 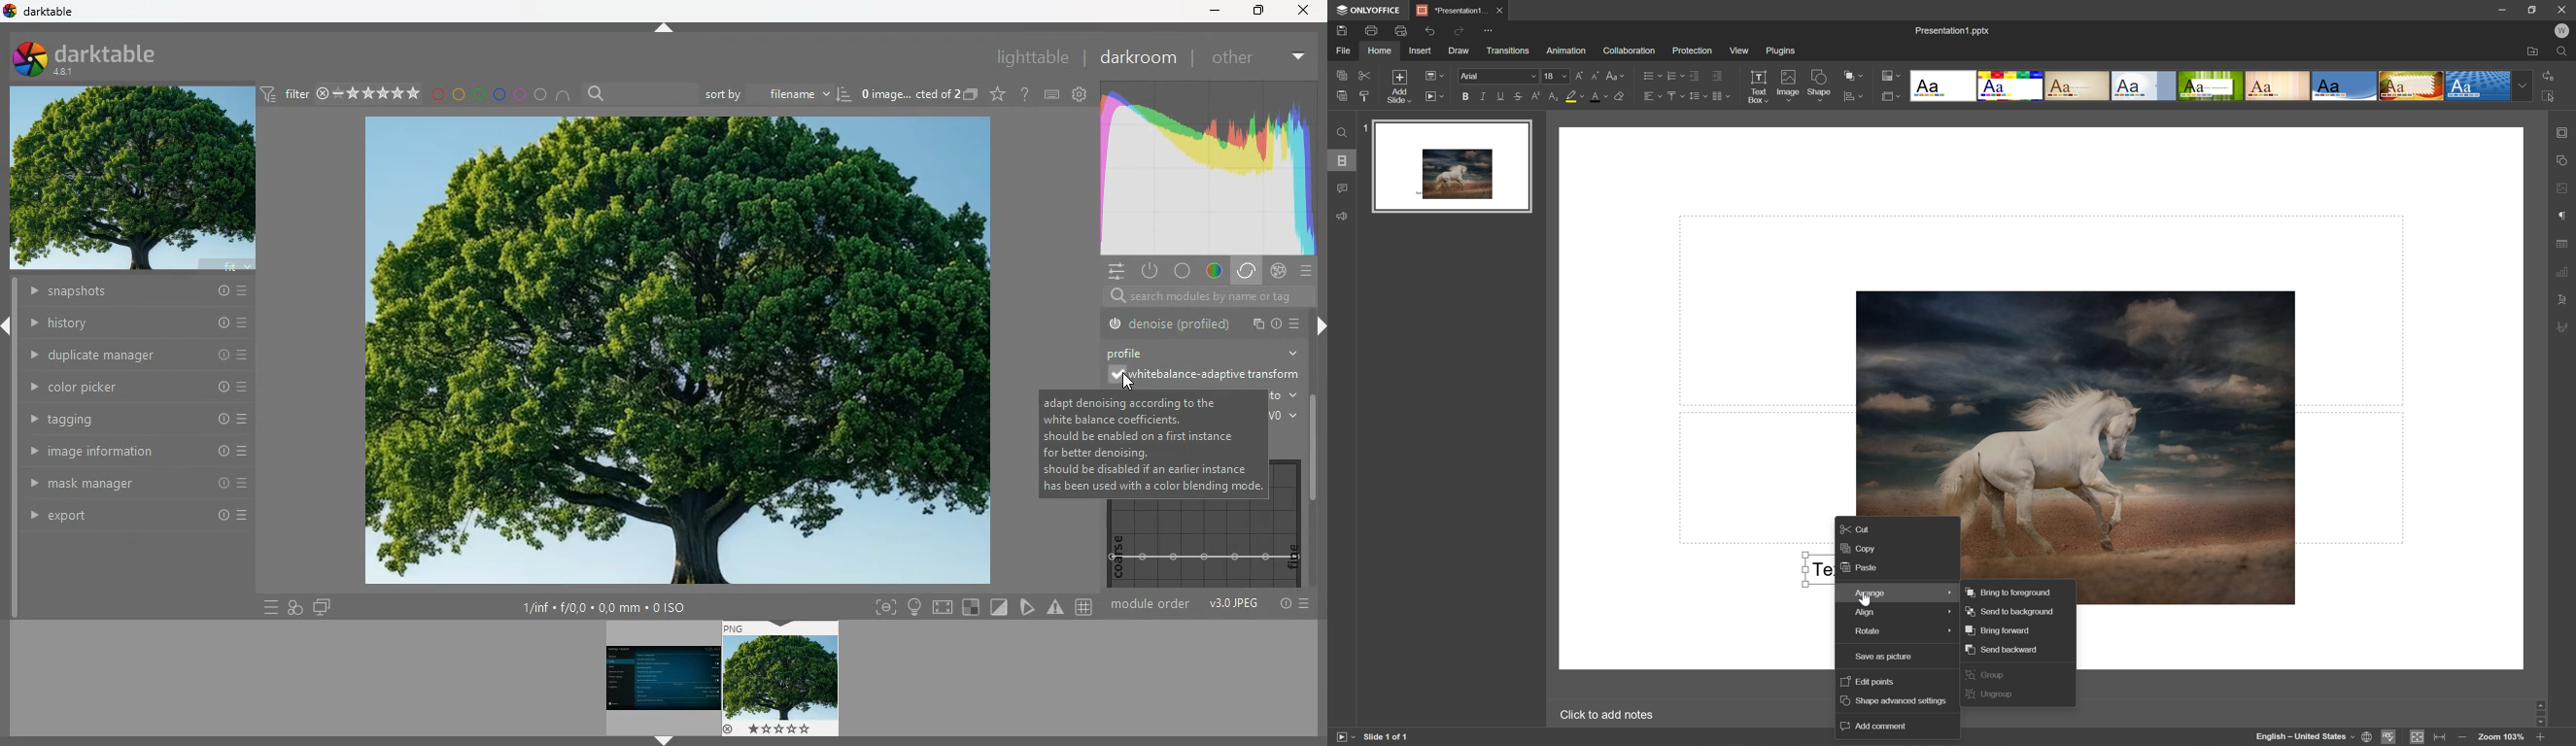 I want to click on Spell checking, so click(x=2388, y=736).